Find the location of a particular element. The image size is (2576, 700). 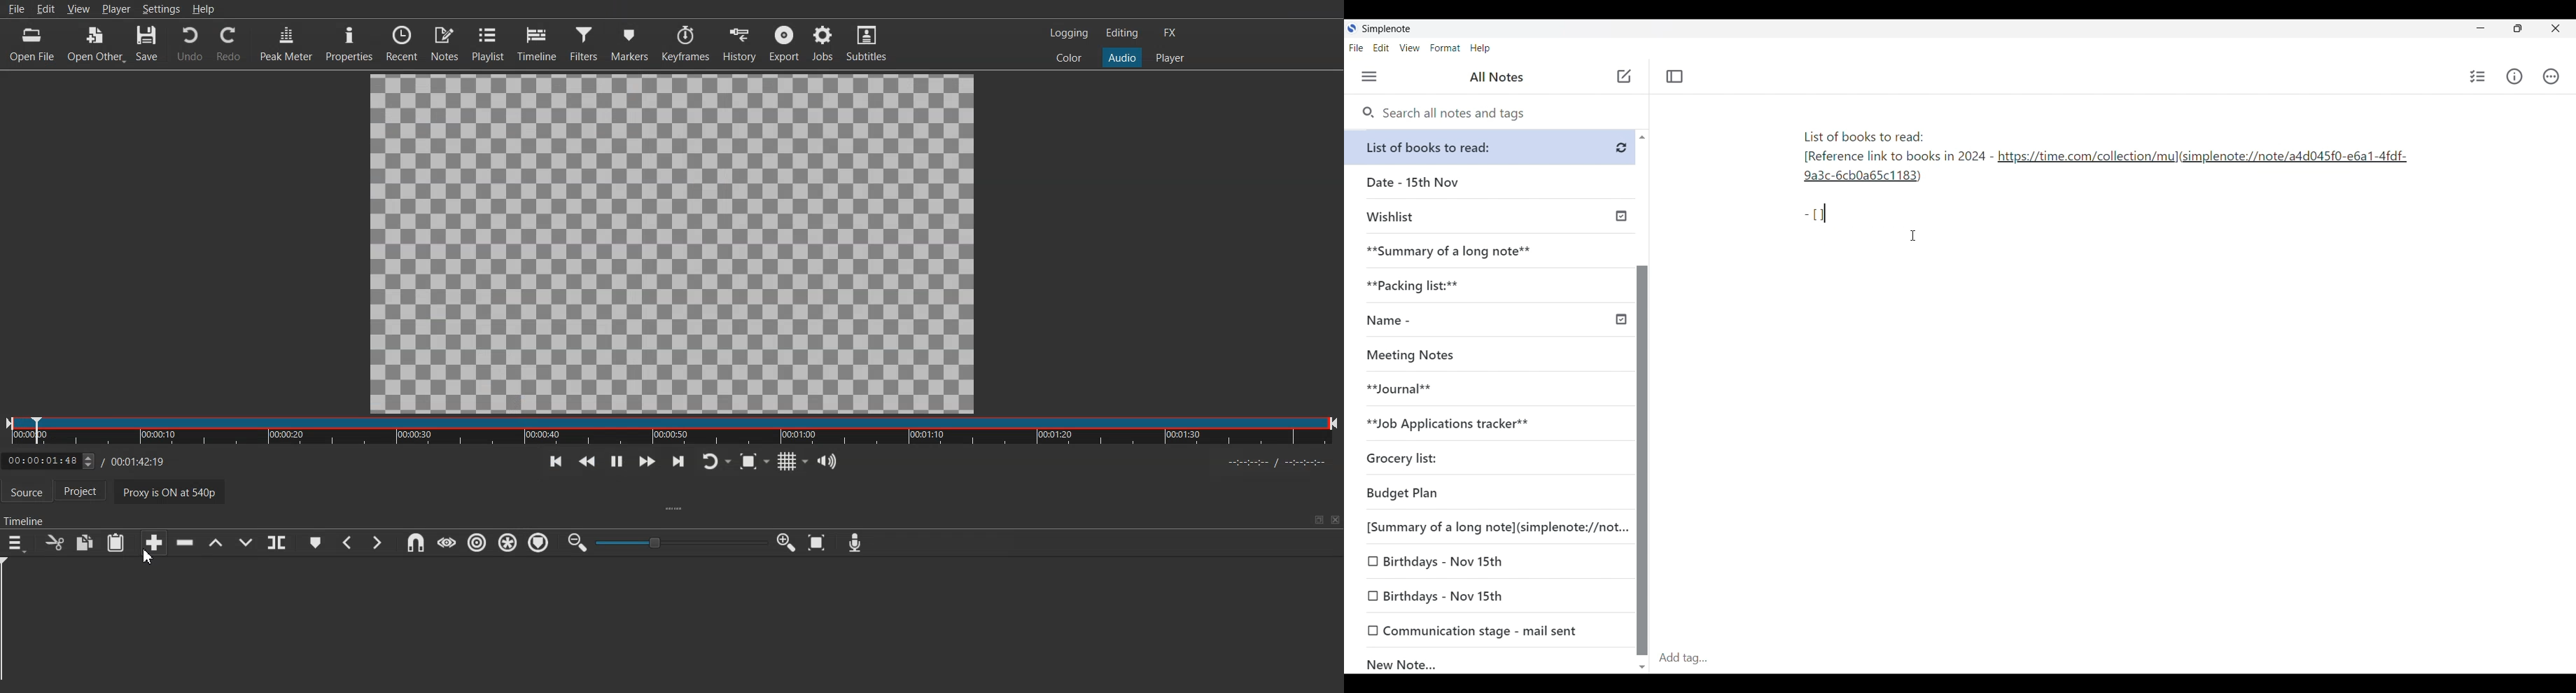

Menu is located at coordinates (1370, 77).